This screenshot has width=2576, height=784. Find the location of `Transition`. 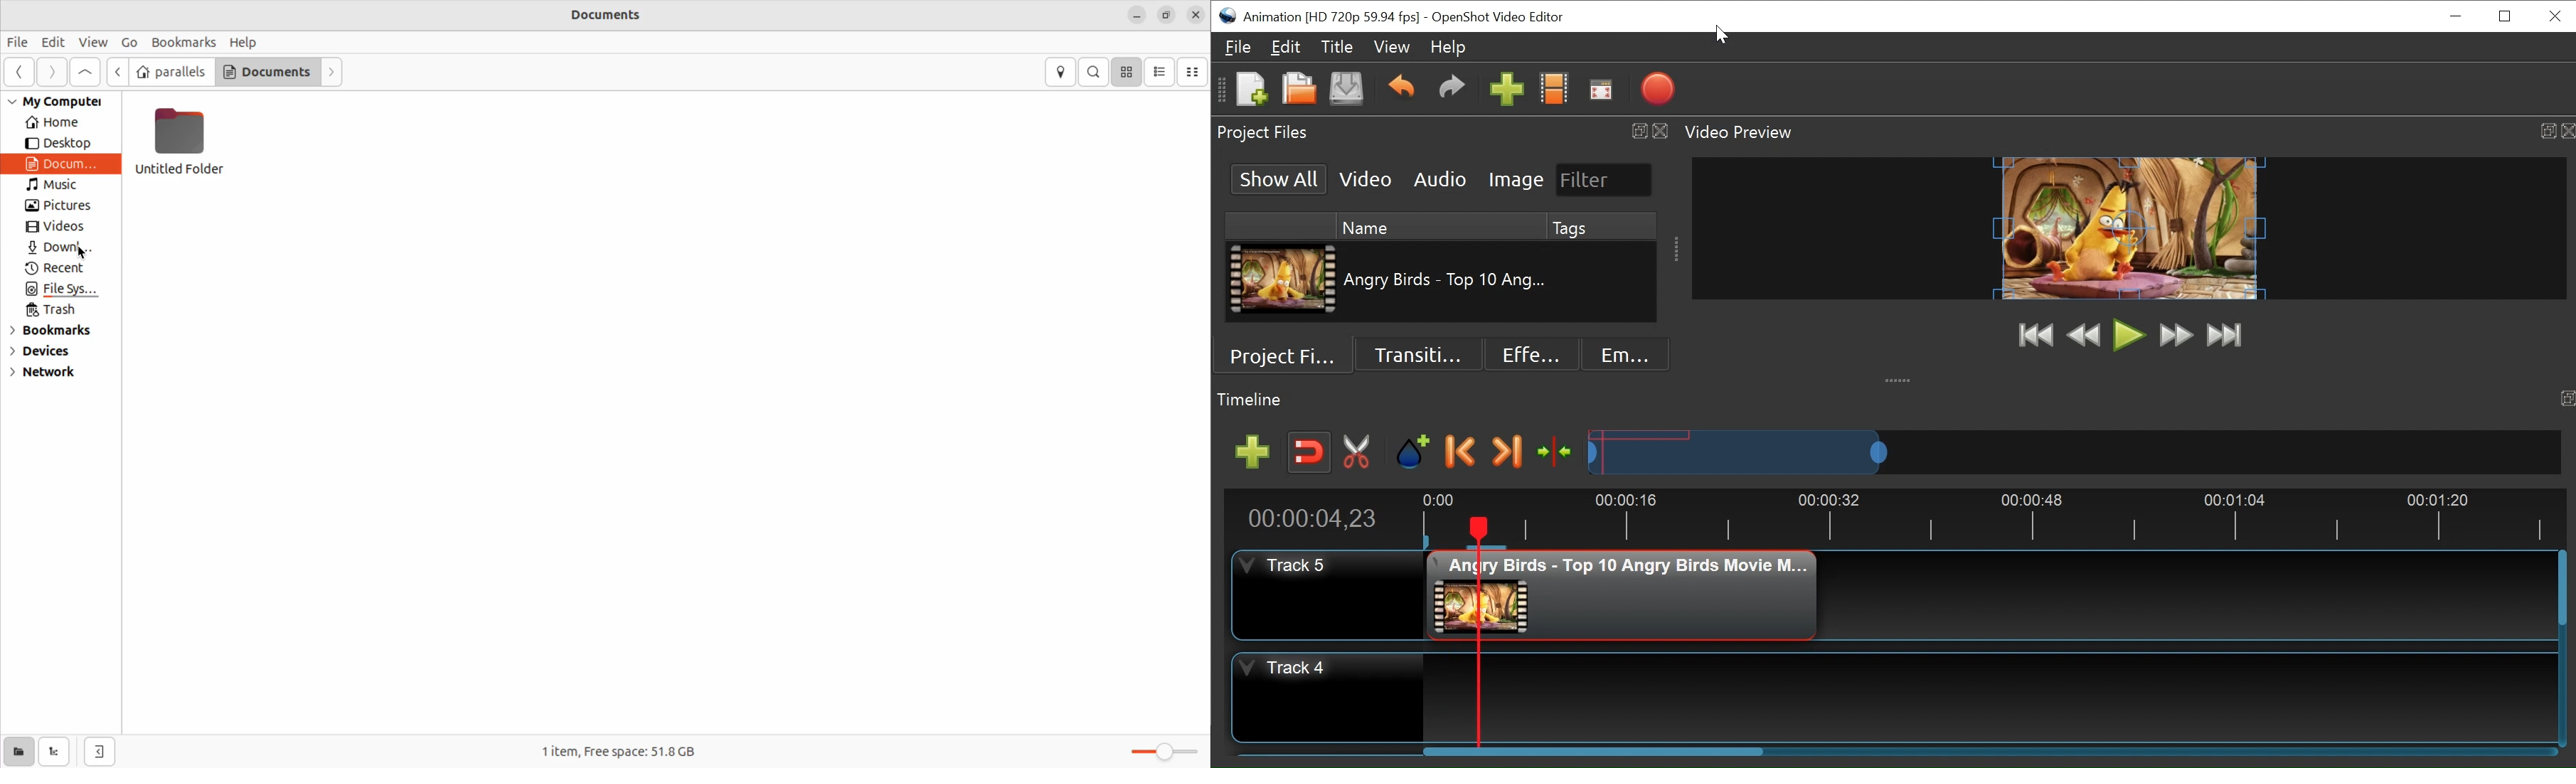

Transition is located at coordinates (1416, 356).